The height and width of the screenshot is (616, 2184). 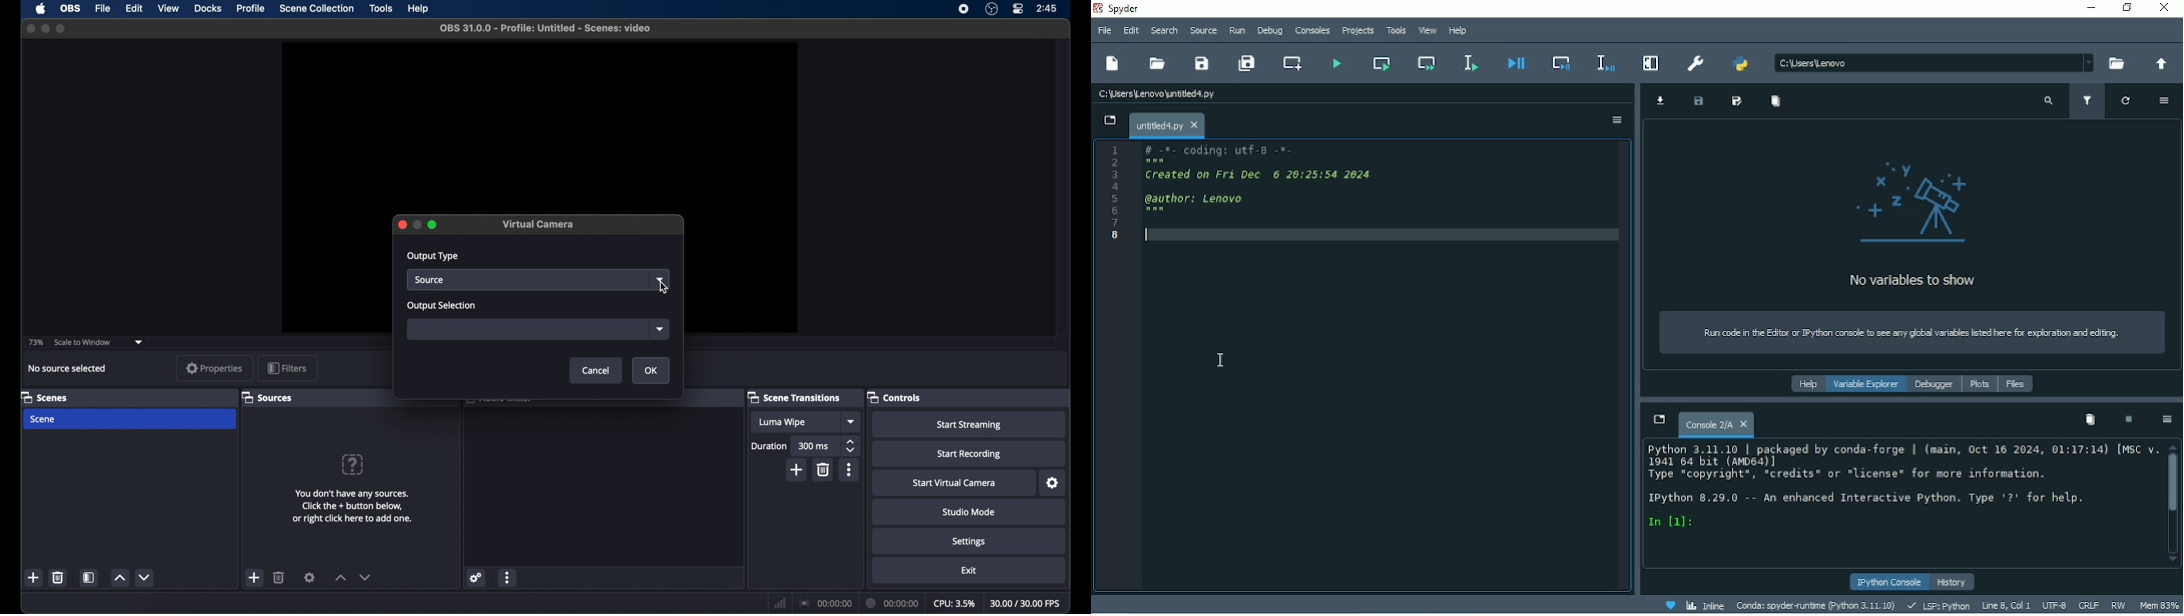 What do you see at coordinates (780, 603) in the screenshot?
I see `netwrok` at bounding box center [780, 603].